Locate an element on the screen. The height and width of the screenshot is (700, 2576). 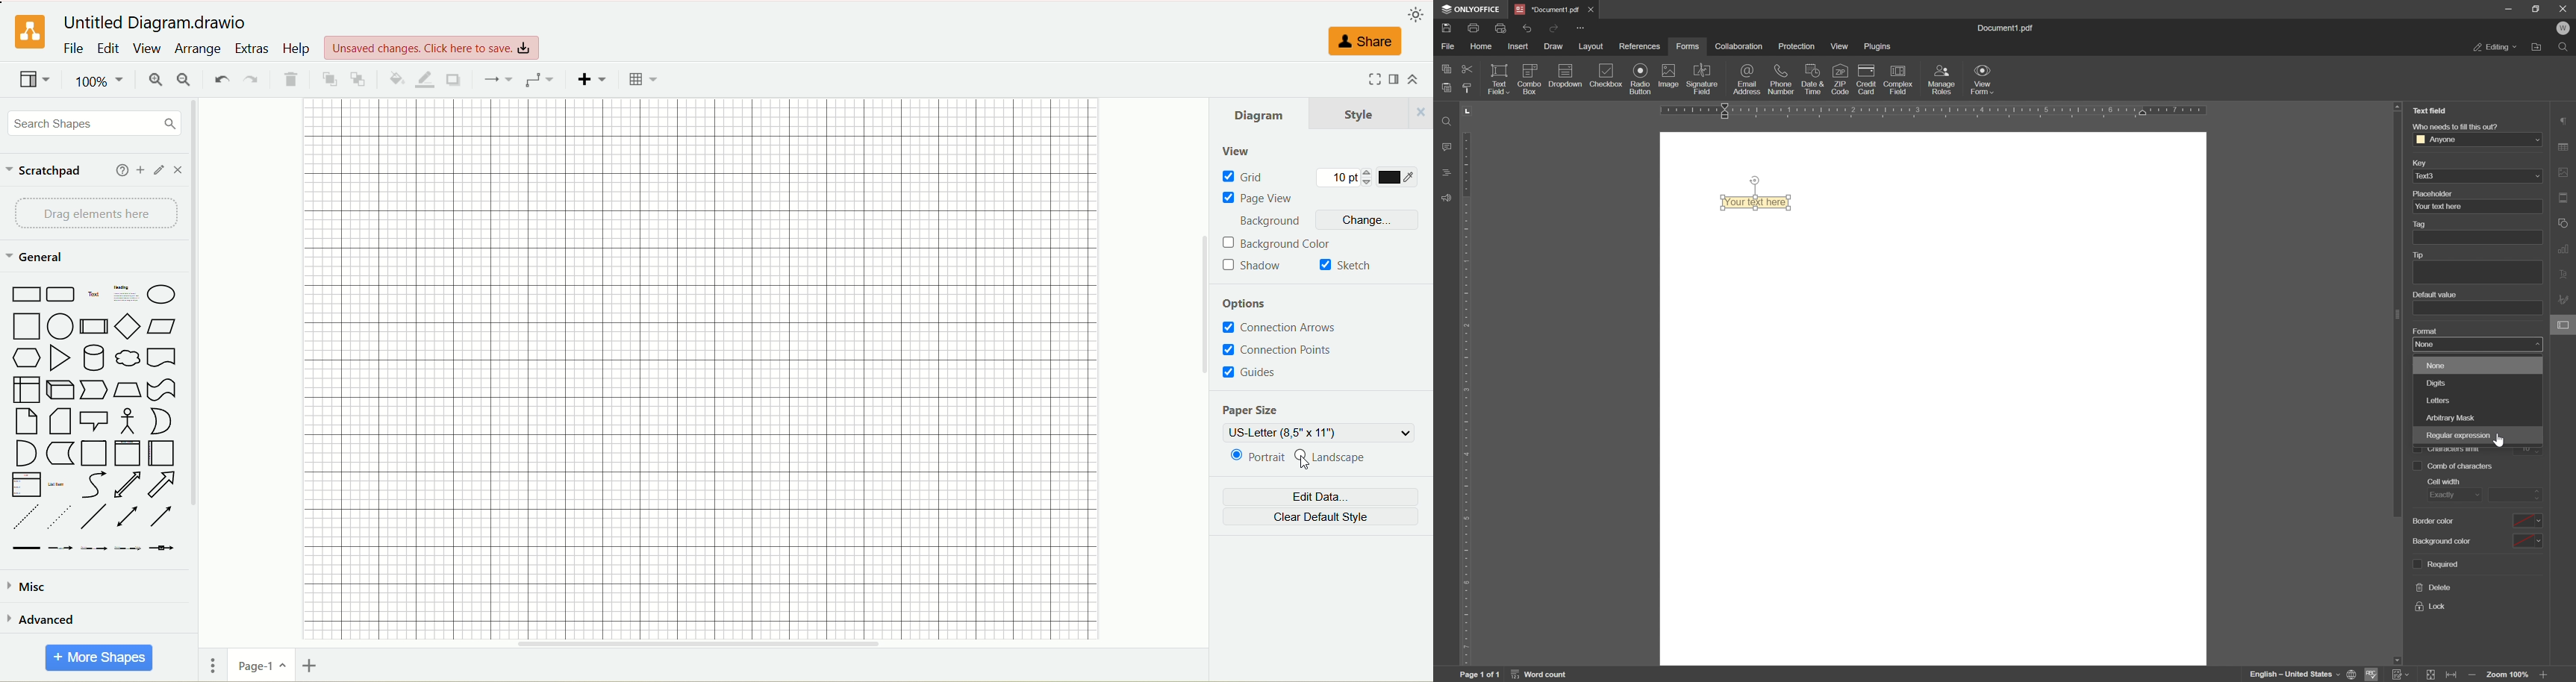
to front is located at coordinates (328, 79).